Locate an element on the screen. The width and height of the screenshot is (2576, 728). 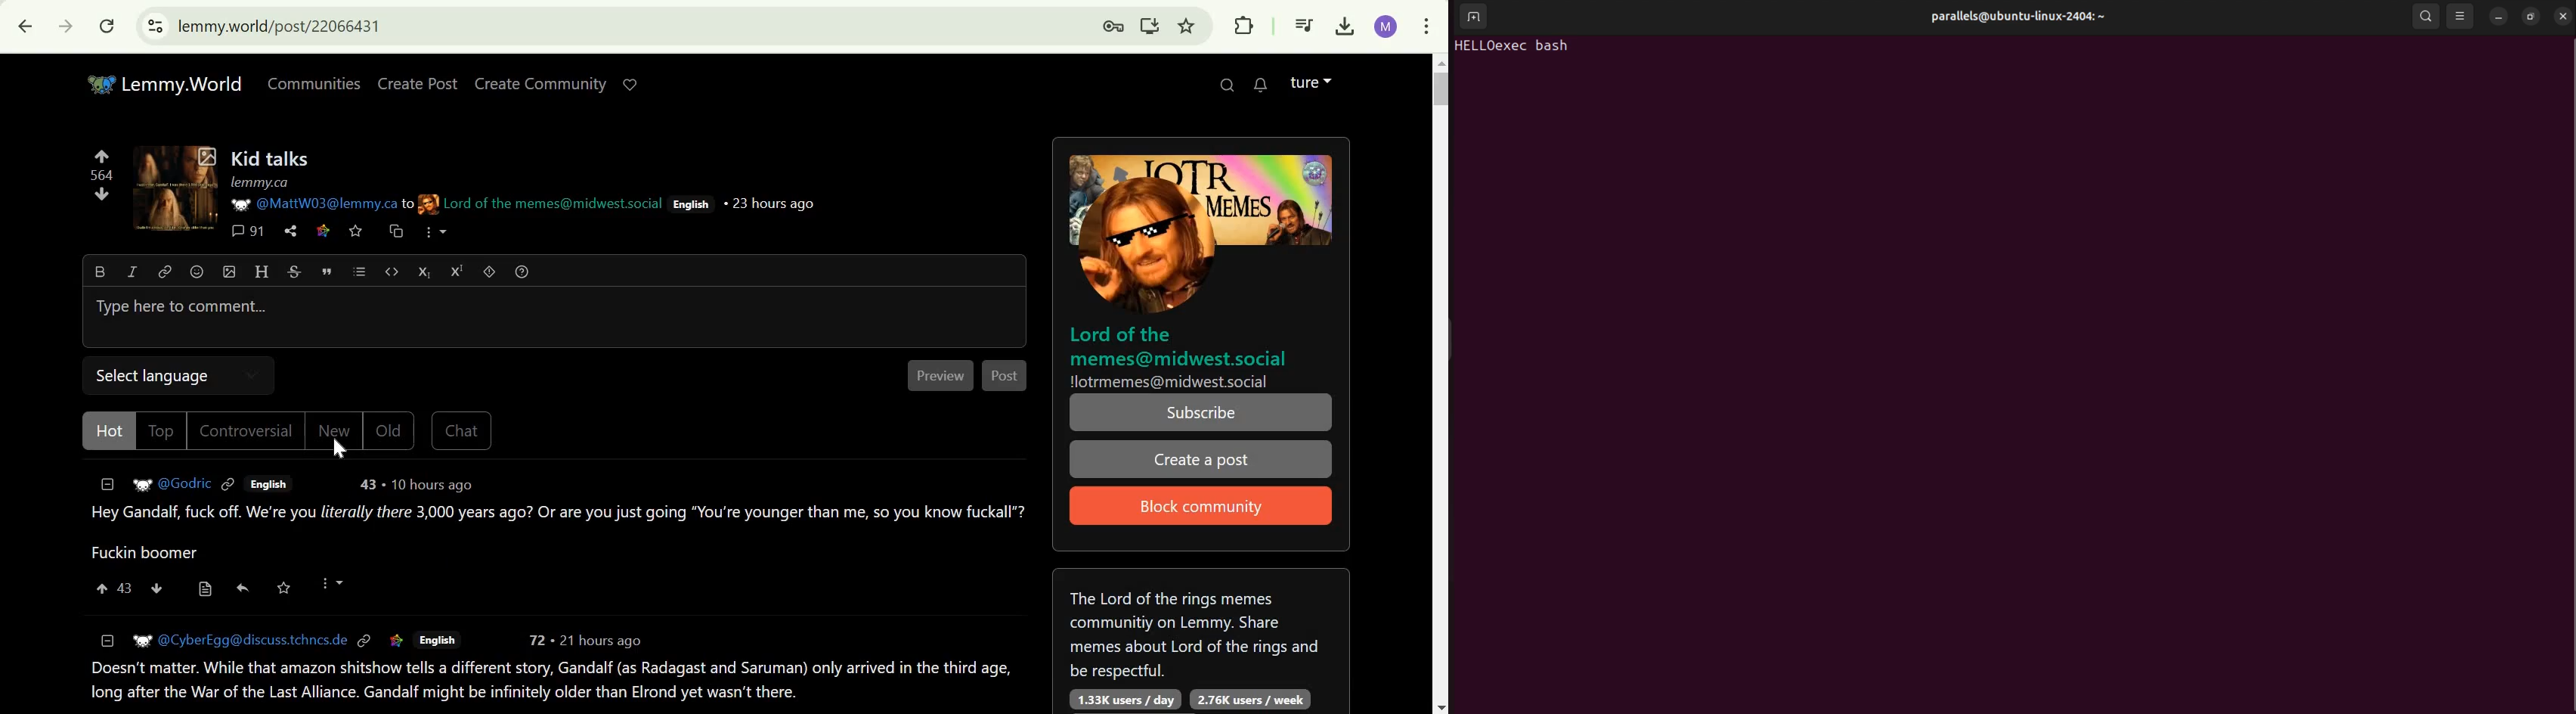
 is located at coordinates (1200, 237).